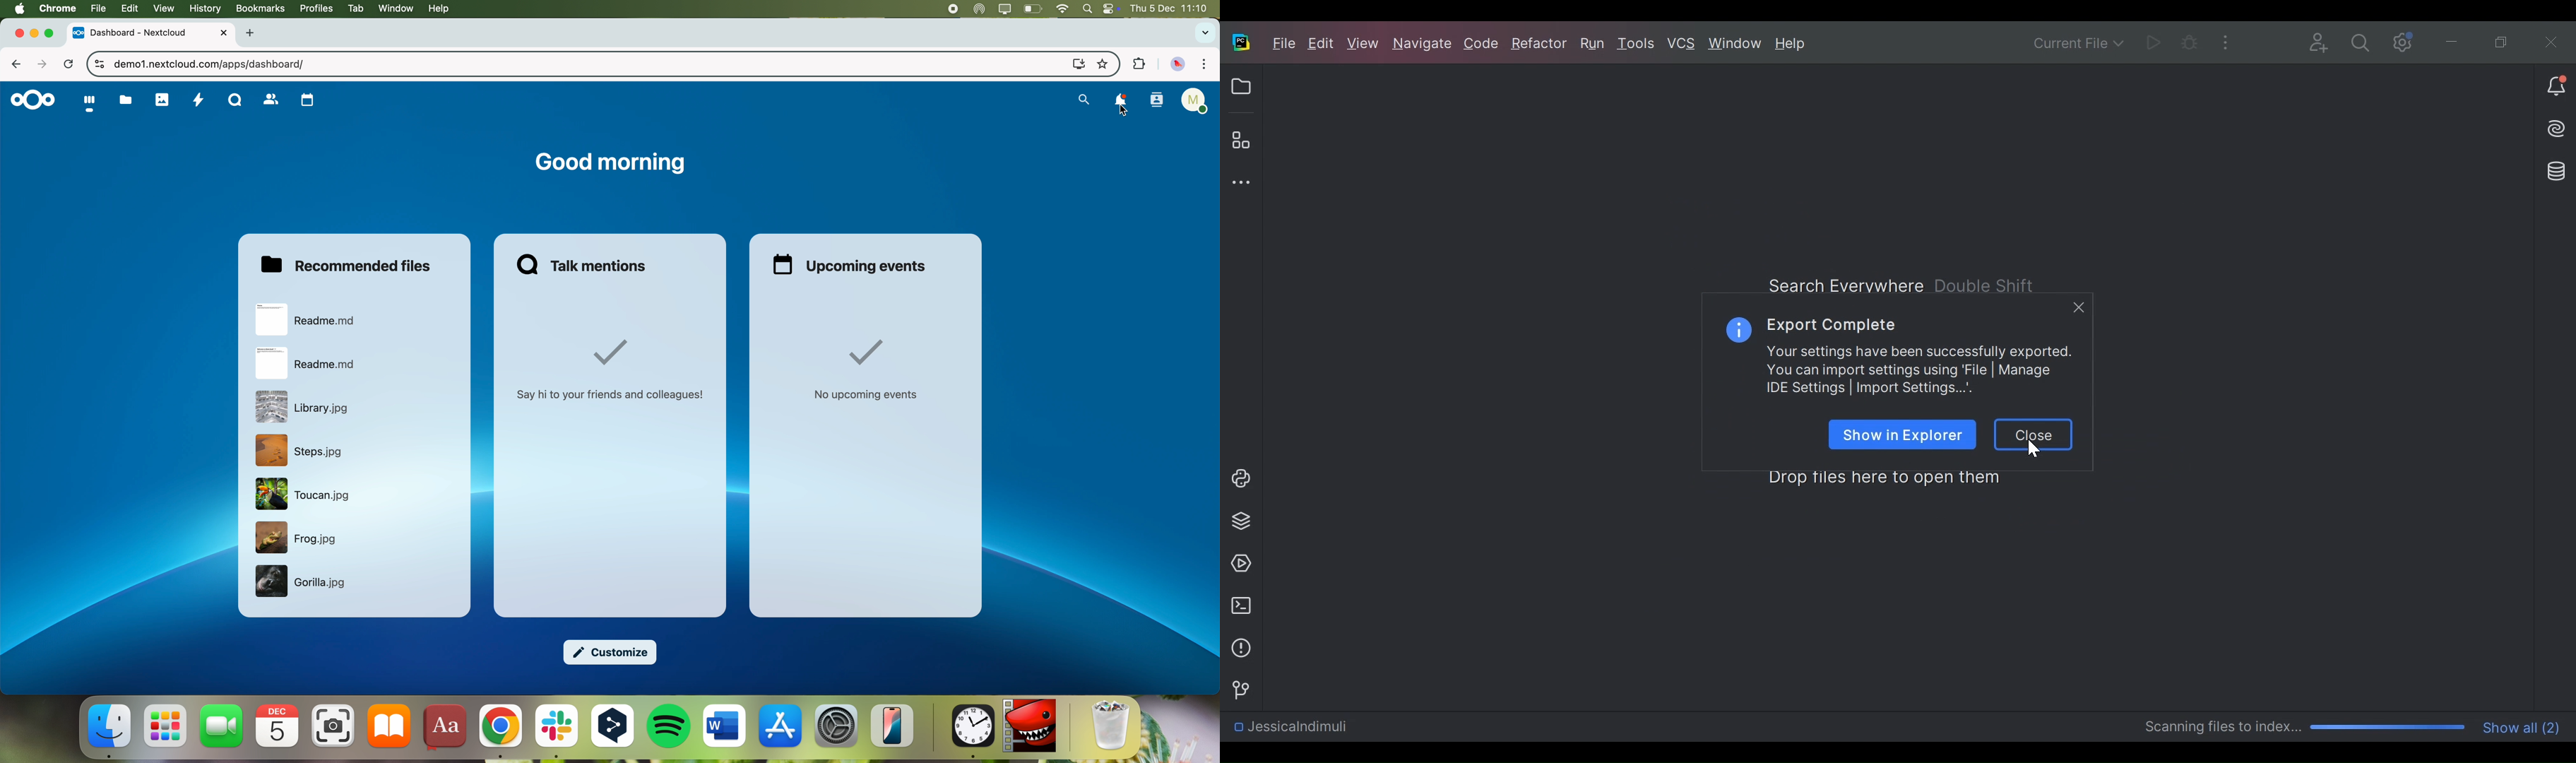  I want to click on Drag files here to open them, so click(1882, 477).